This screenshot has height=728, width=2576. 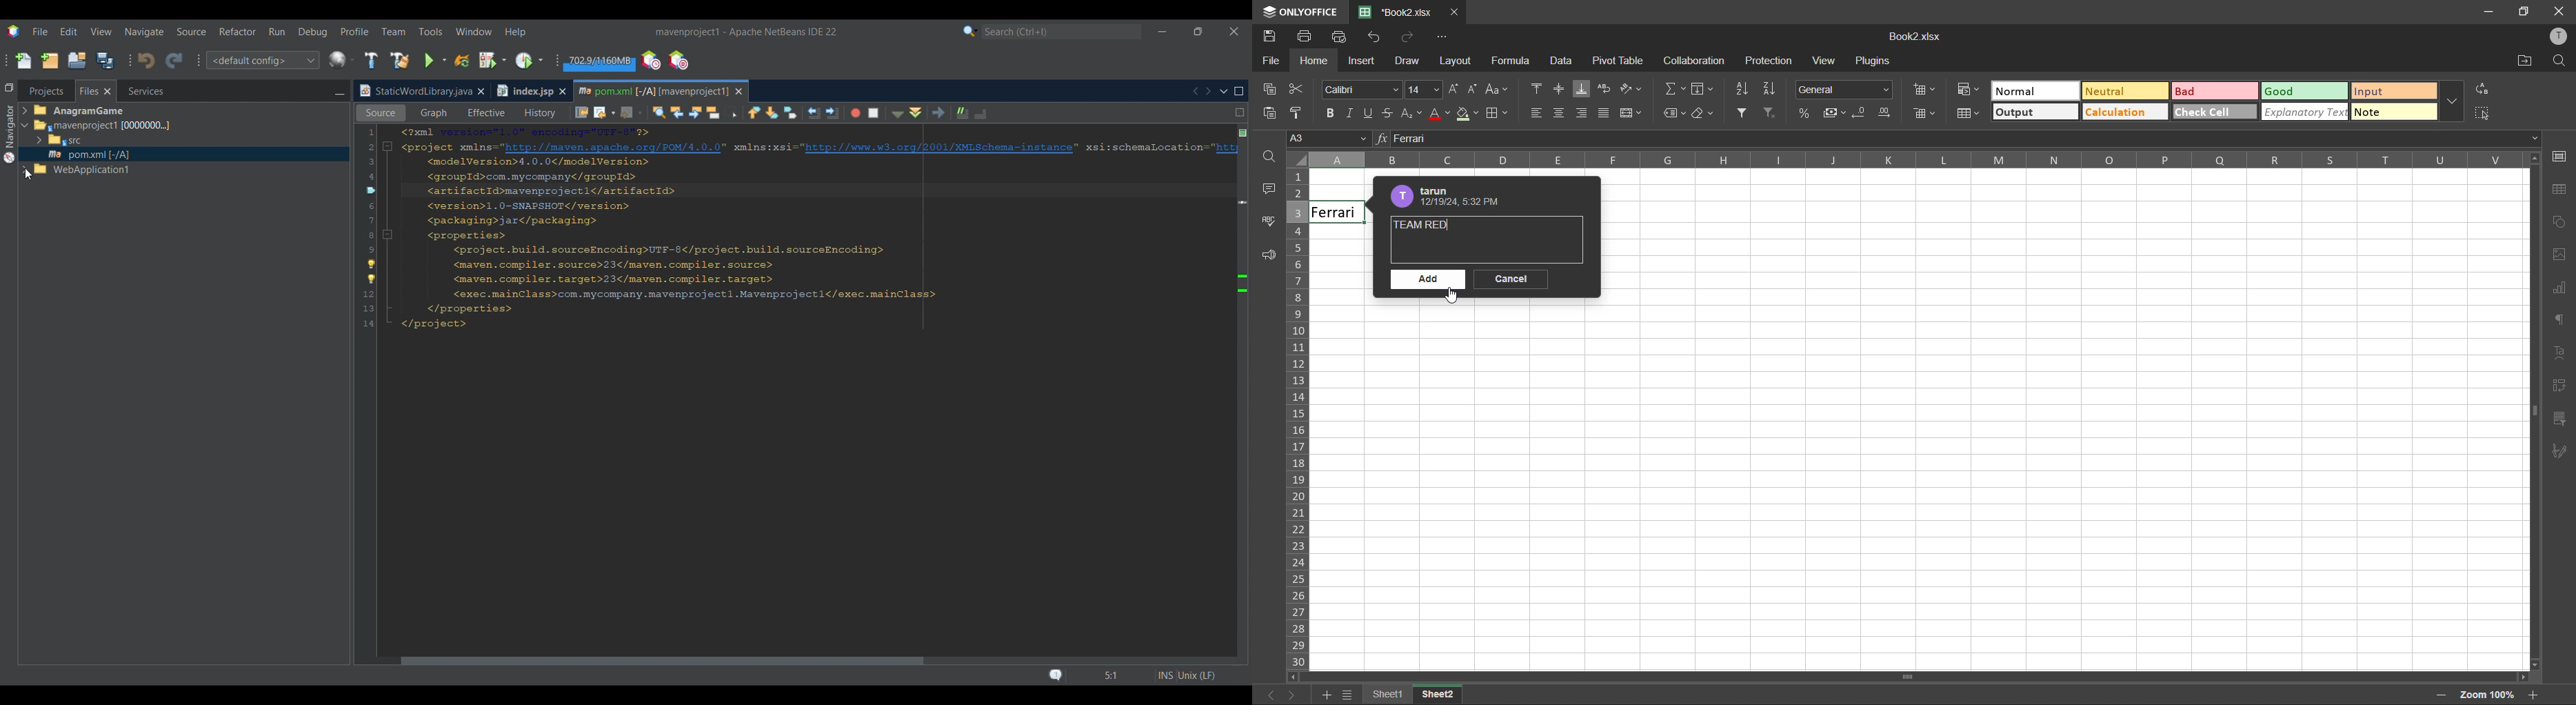 I want to click on Find next occurrence , so click(x=696, y=113).